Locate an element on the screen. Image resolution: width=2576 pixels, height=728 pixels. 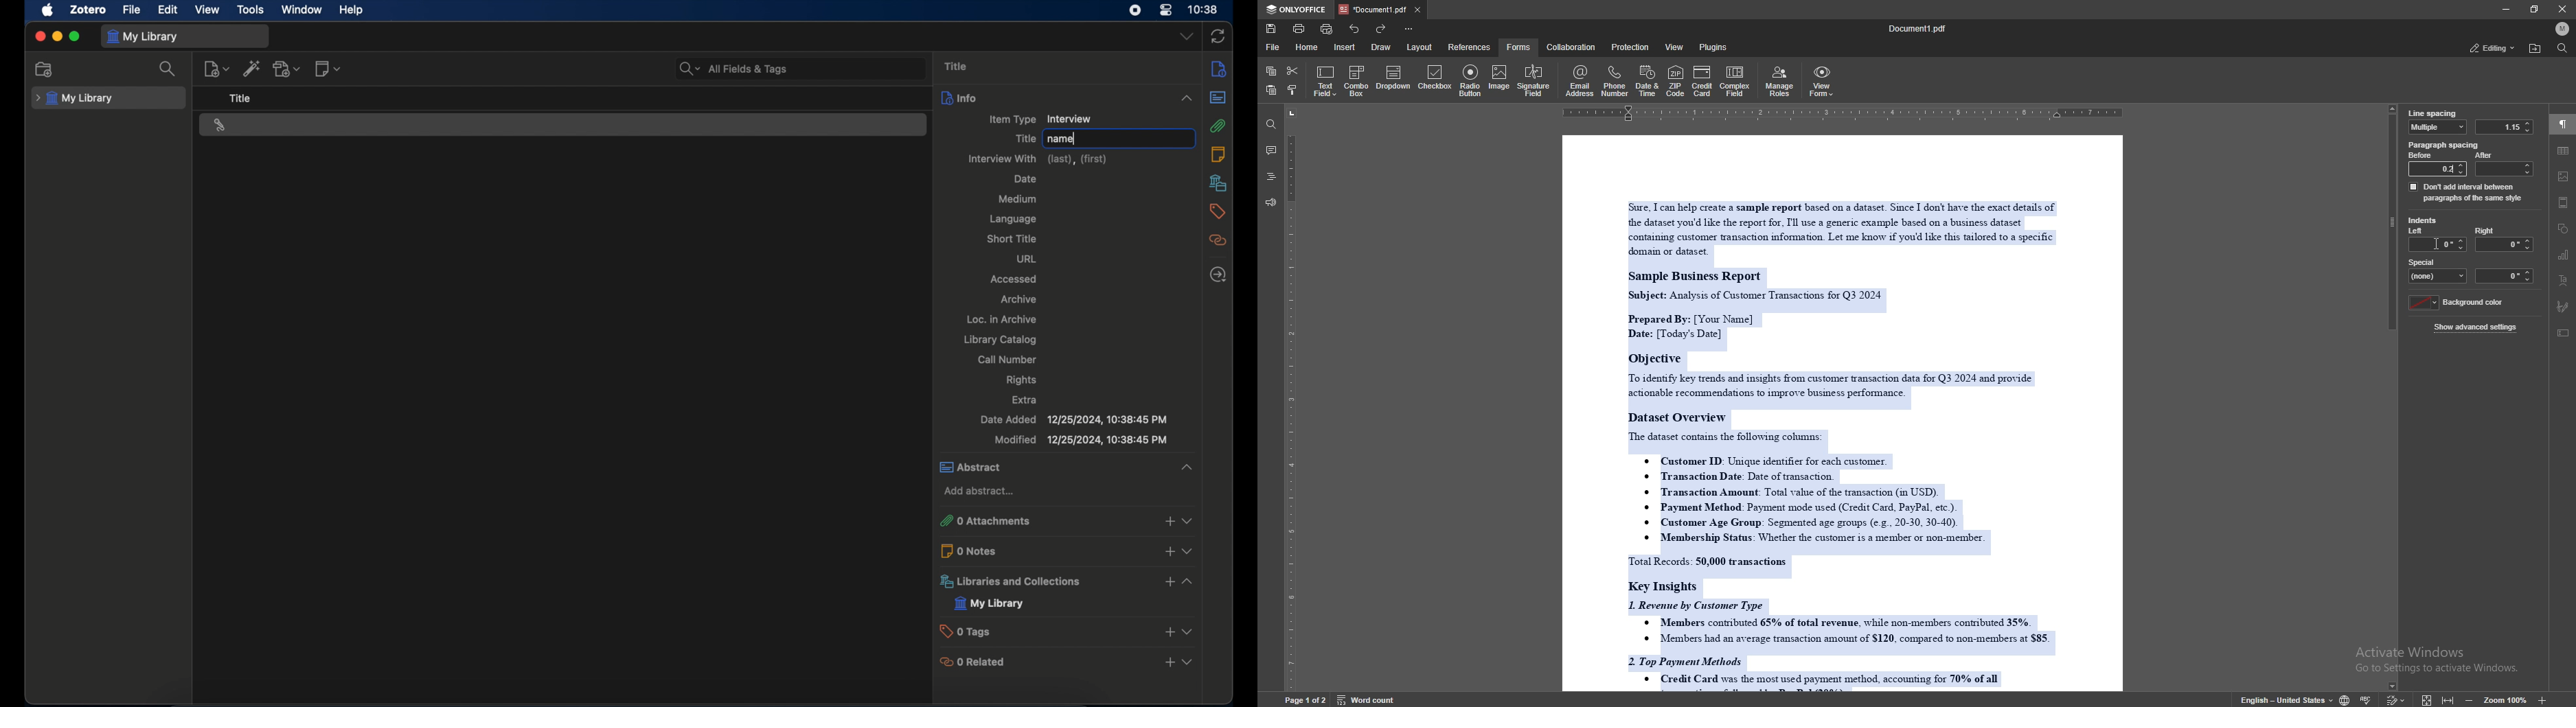
interview is located at coordinates (219, 126).